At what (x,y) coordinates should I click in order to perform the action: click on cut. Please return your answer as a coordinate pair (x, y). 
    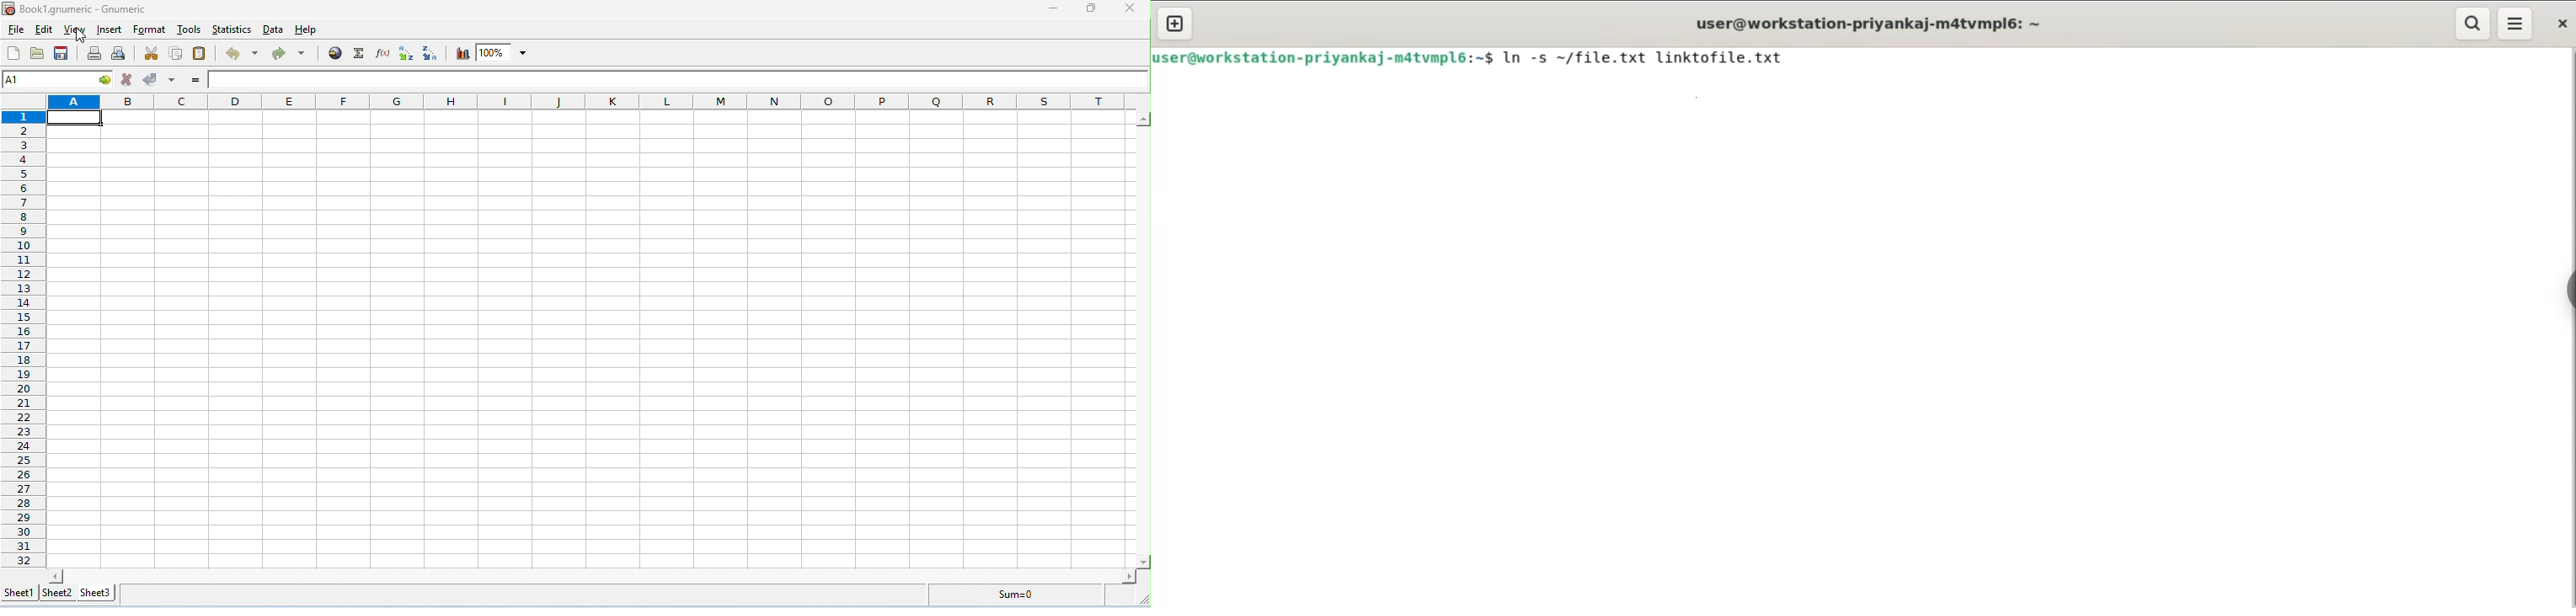
    Looking at the image, I should click on (152, 51).